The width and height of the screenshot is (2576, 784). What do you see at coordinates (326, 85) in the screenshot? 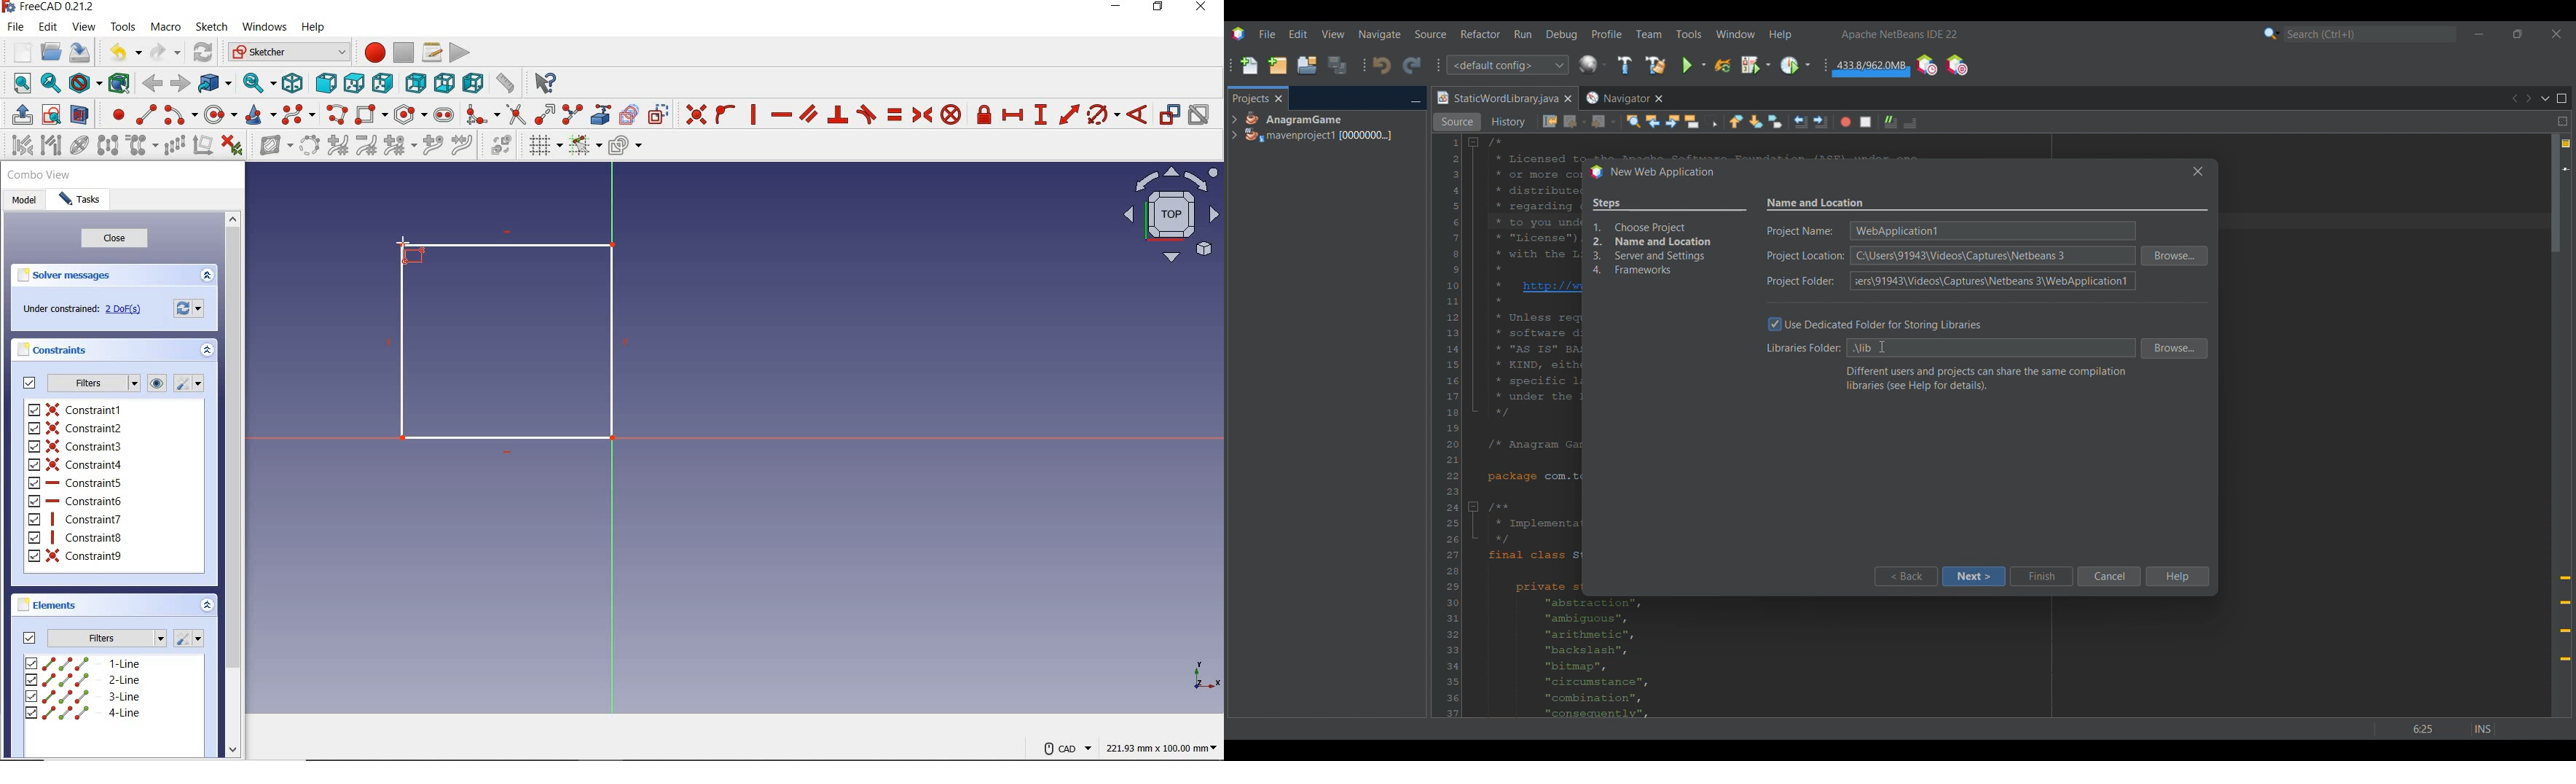
I see `front` at bounding box center [326, 85].